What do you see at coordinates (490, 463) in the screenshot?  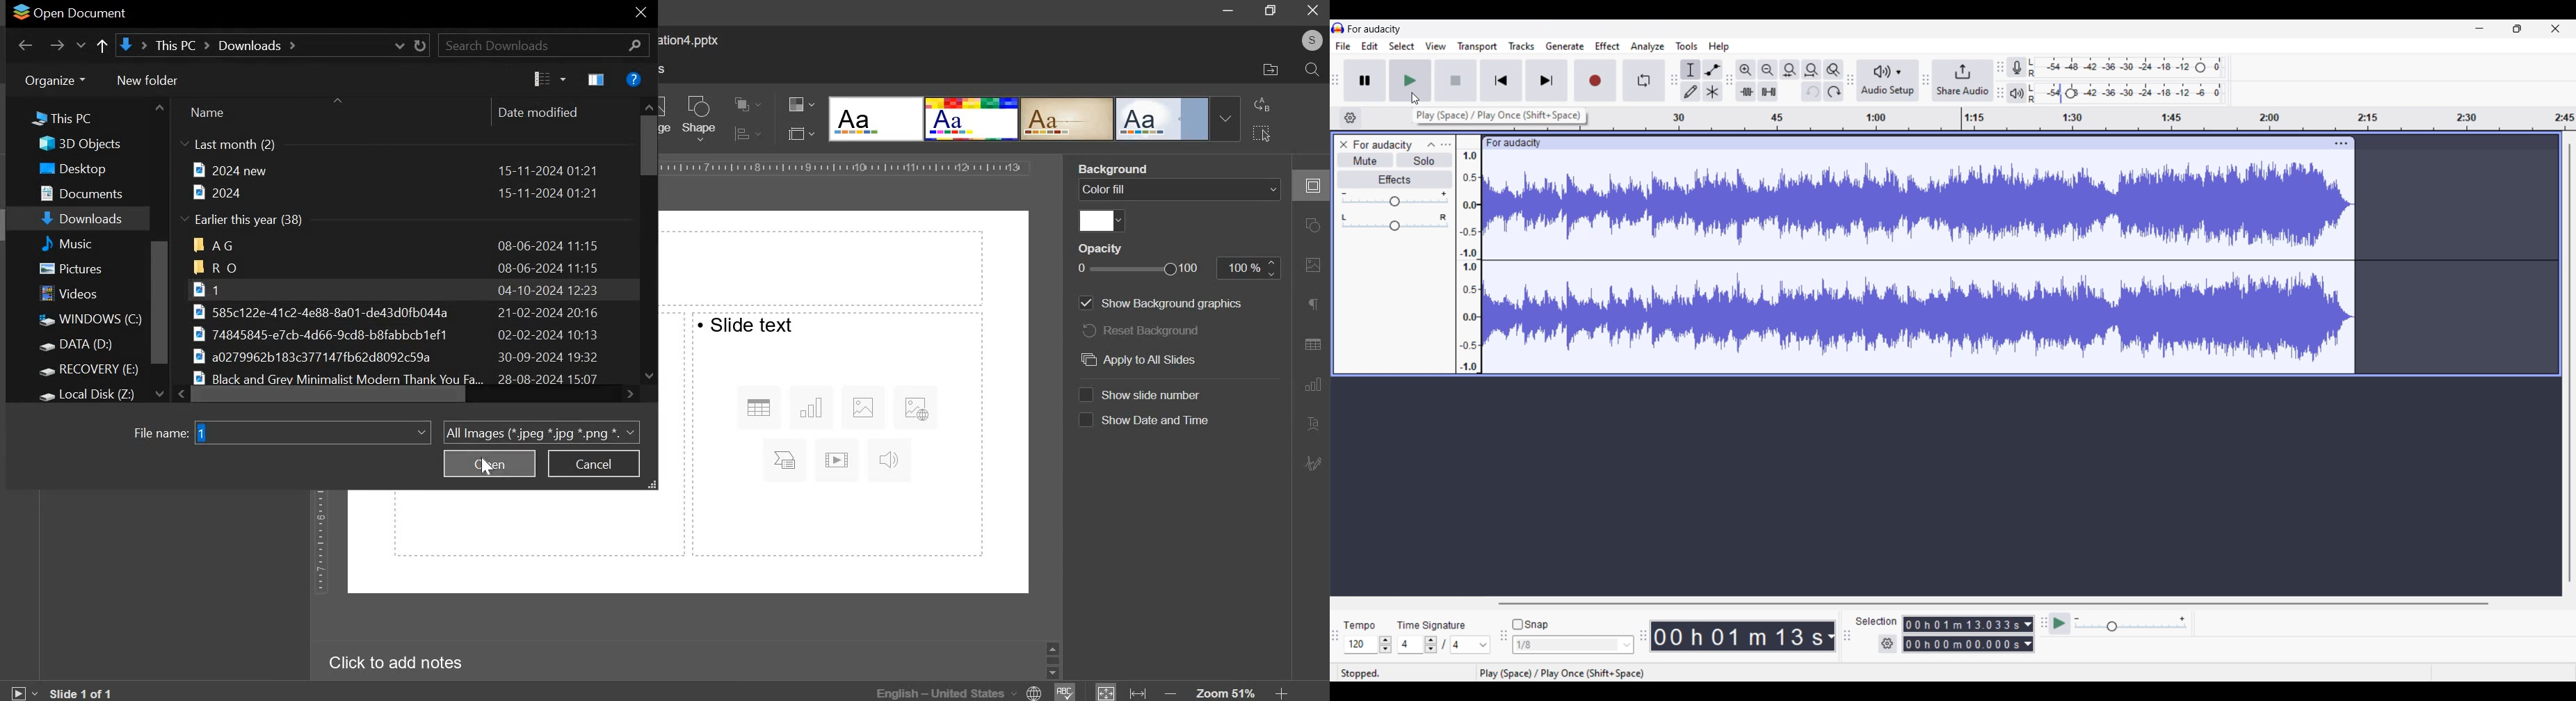 I see `open` at bounding box center [490, 463].